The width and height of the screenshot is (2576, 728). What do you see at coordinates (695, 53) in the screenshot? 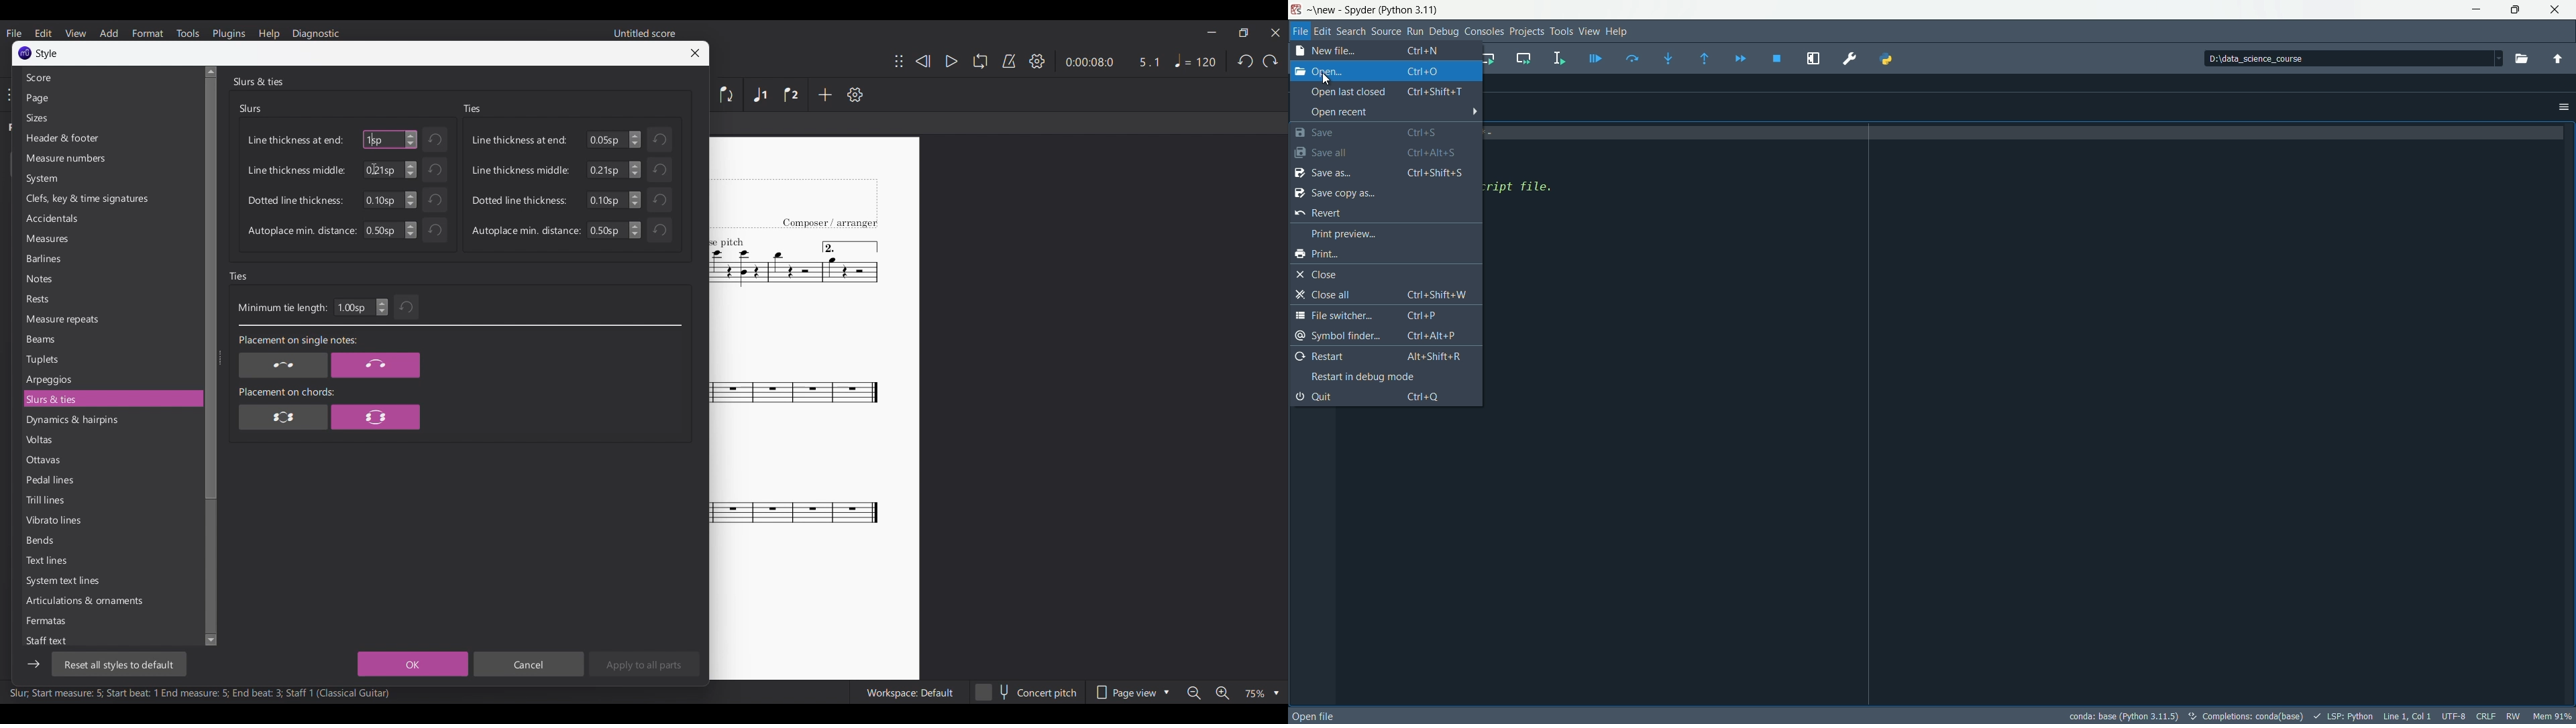
I see `Close window` at bounding box center [695, 53].